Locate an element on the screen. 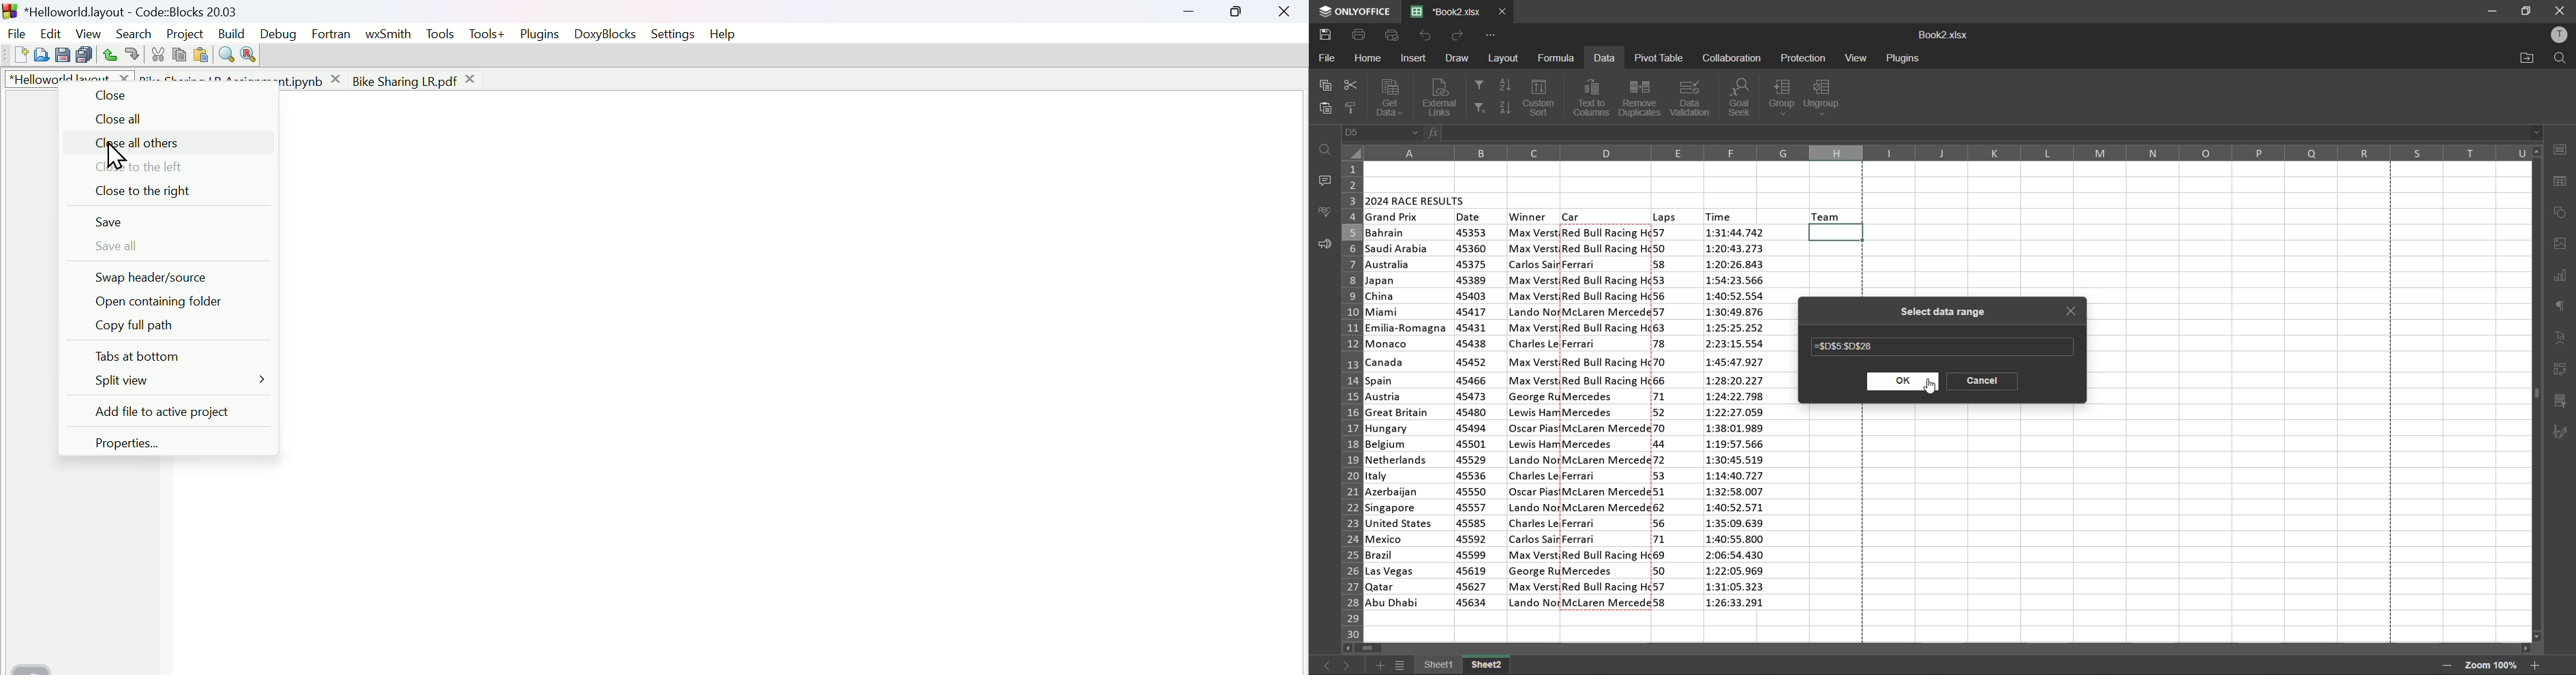 This screenshot has height=700, width=2576. comments is located at coordinates (1322, 180).